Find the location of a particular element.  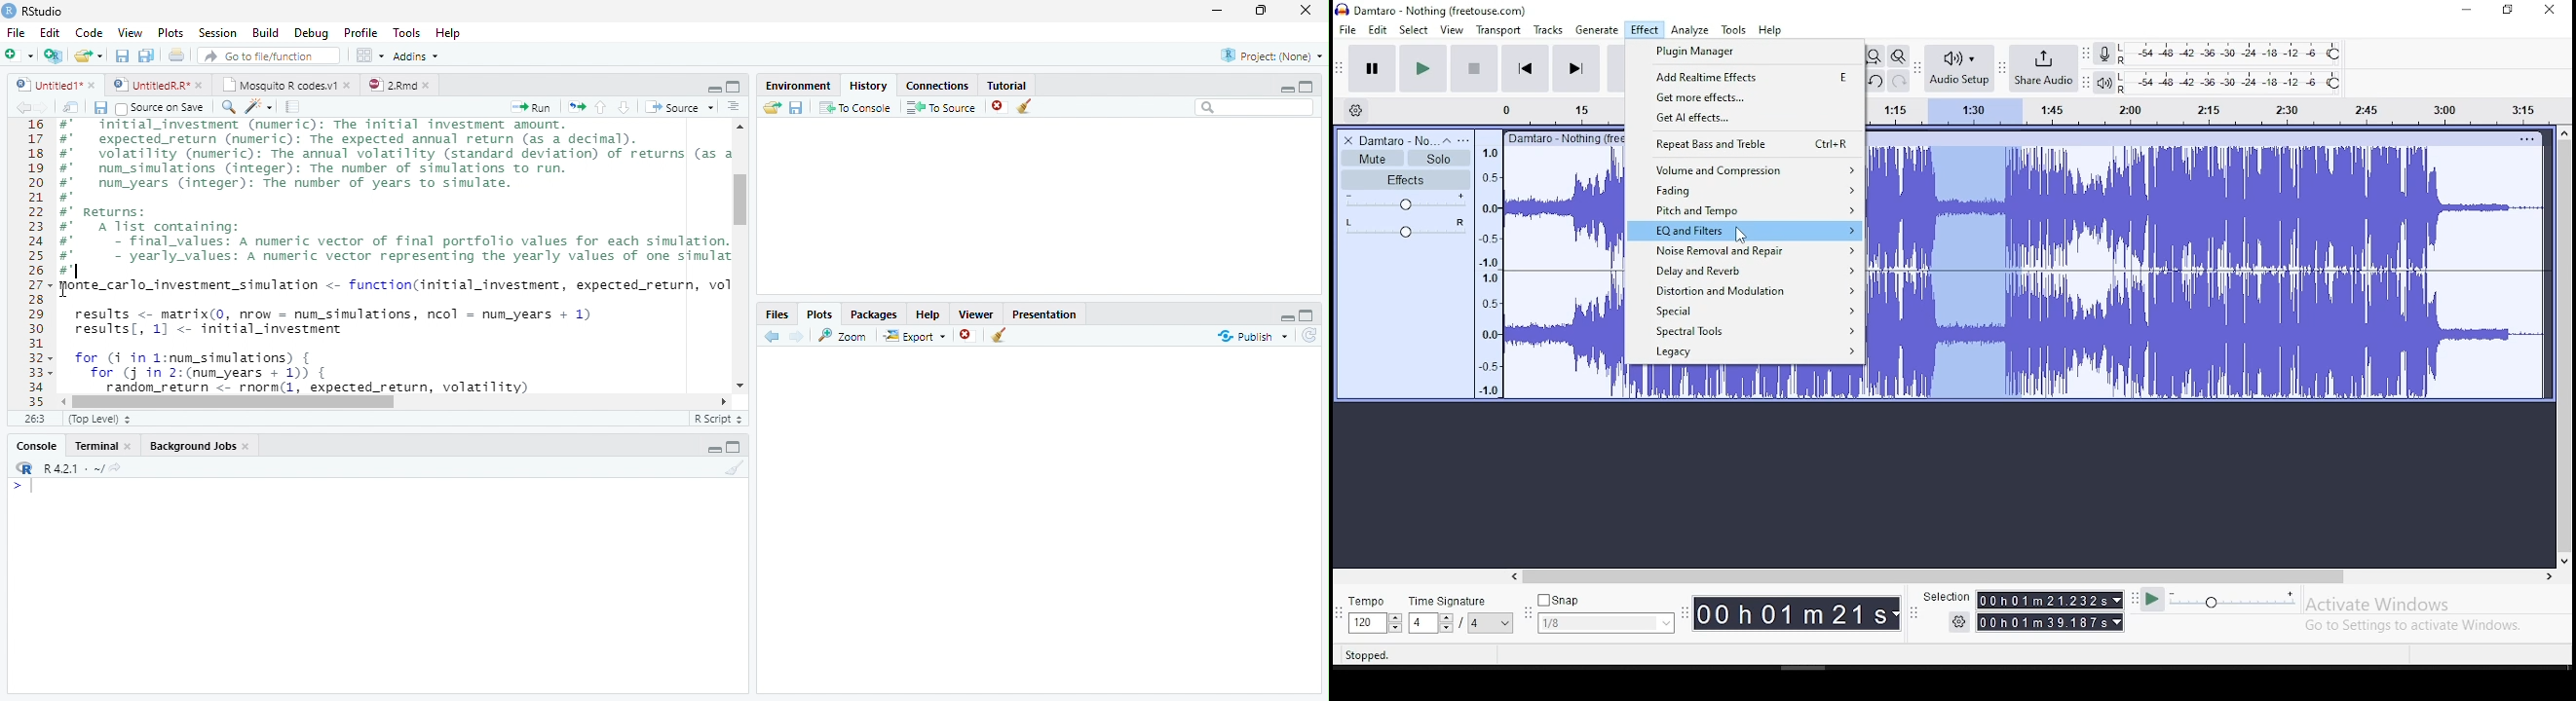

spectral tools is located at coordinates (1743, 332).